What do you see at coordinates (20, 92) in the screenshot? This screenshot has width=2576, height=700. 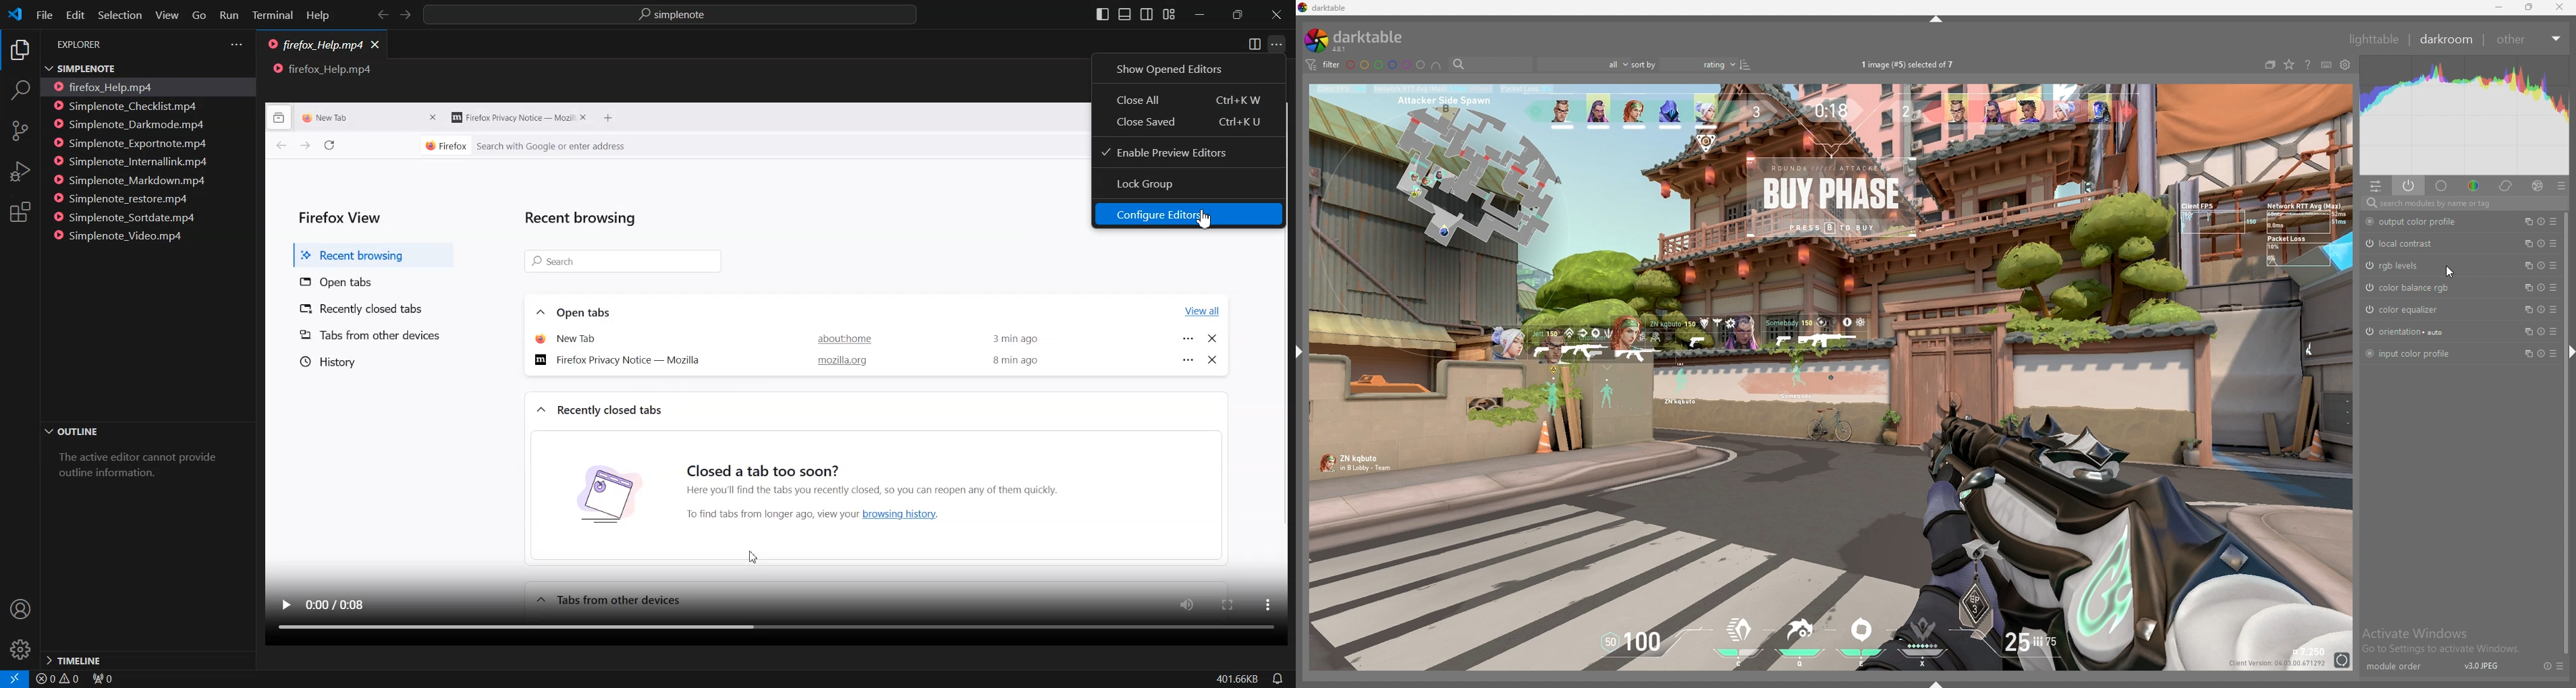 I see `Search` at bounding box center [20, 92].